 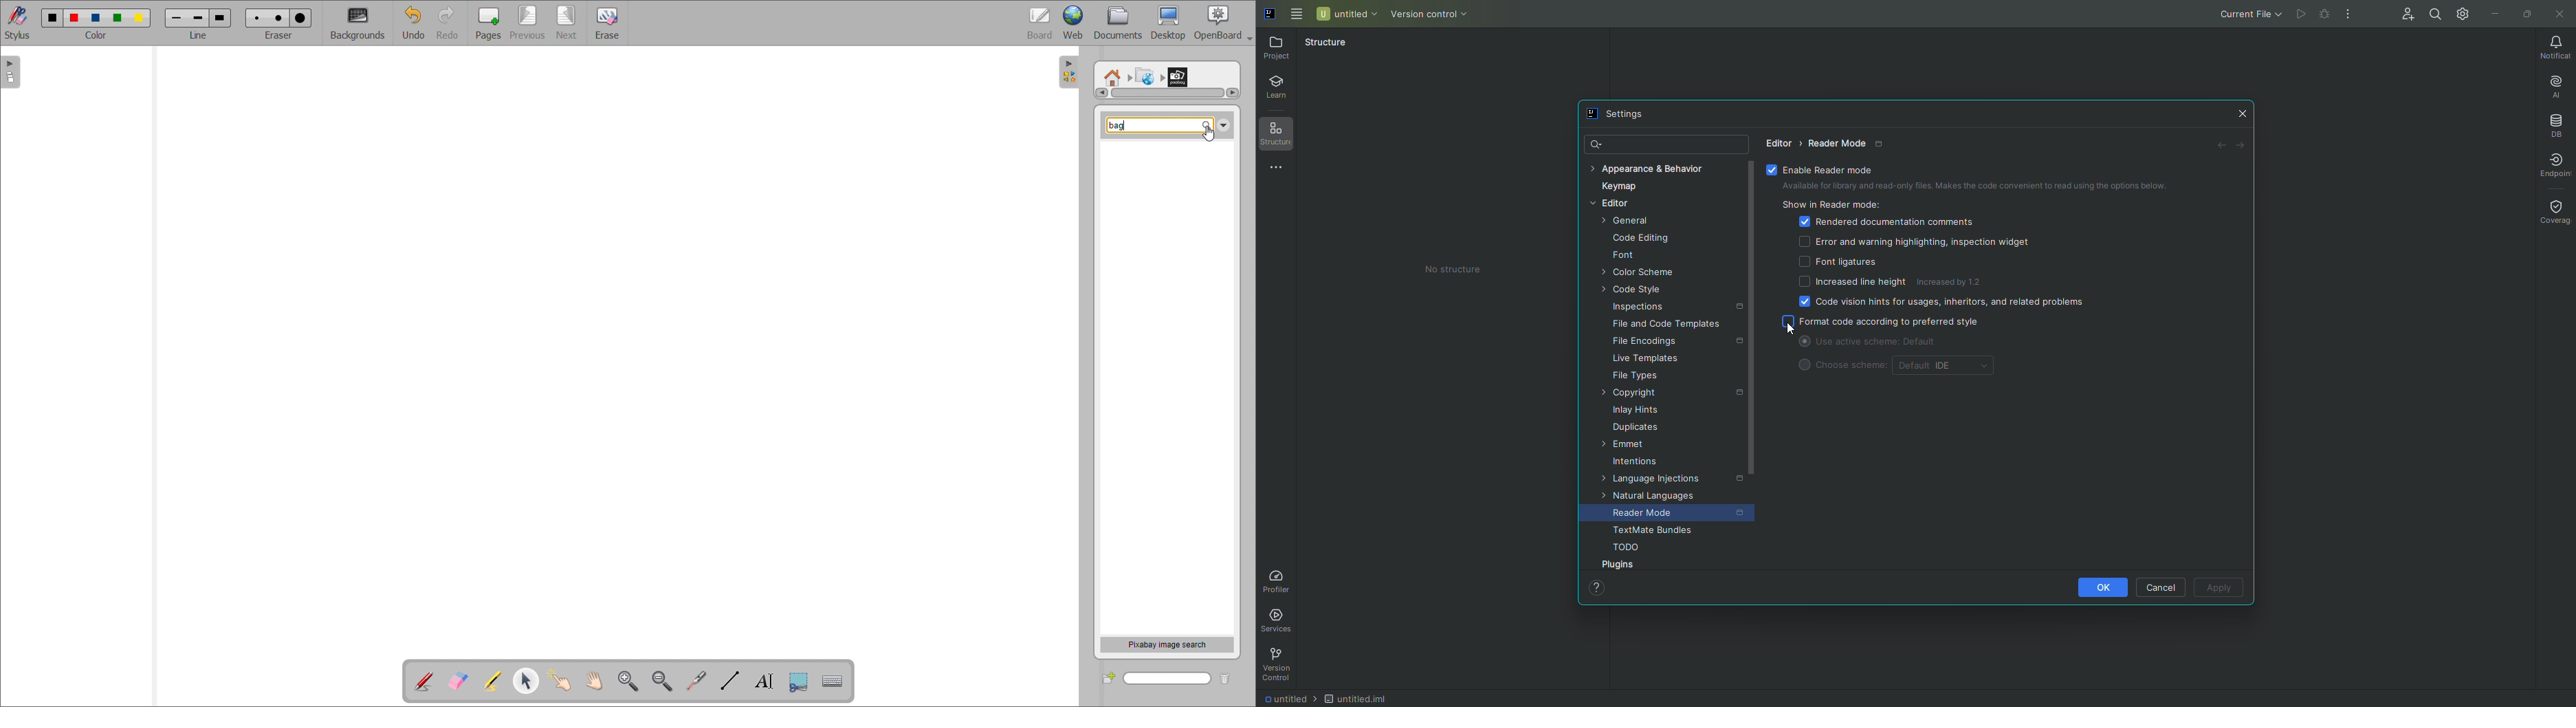 I want to click on Learn, so click(x=1281, y=84).